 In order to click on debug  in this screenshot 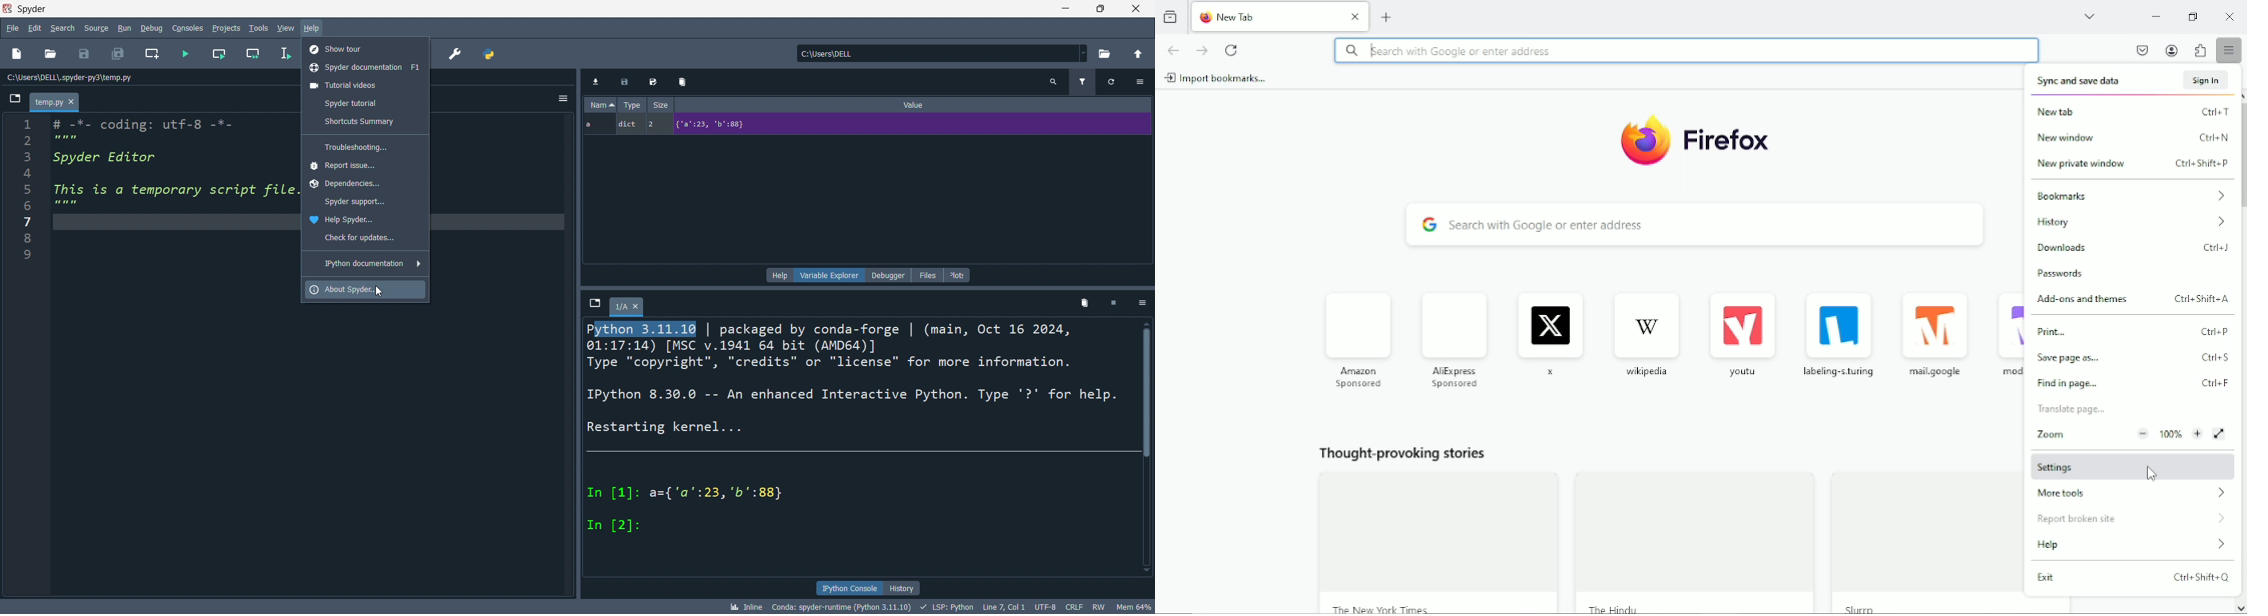, I will do `click(152, 28)`.